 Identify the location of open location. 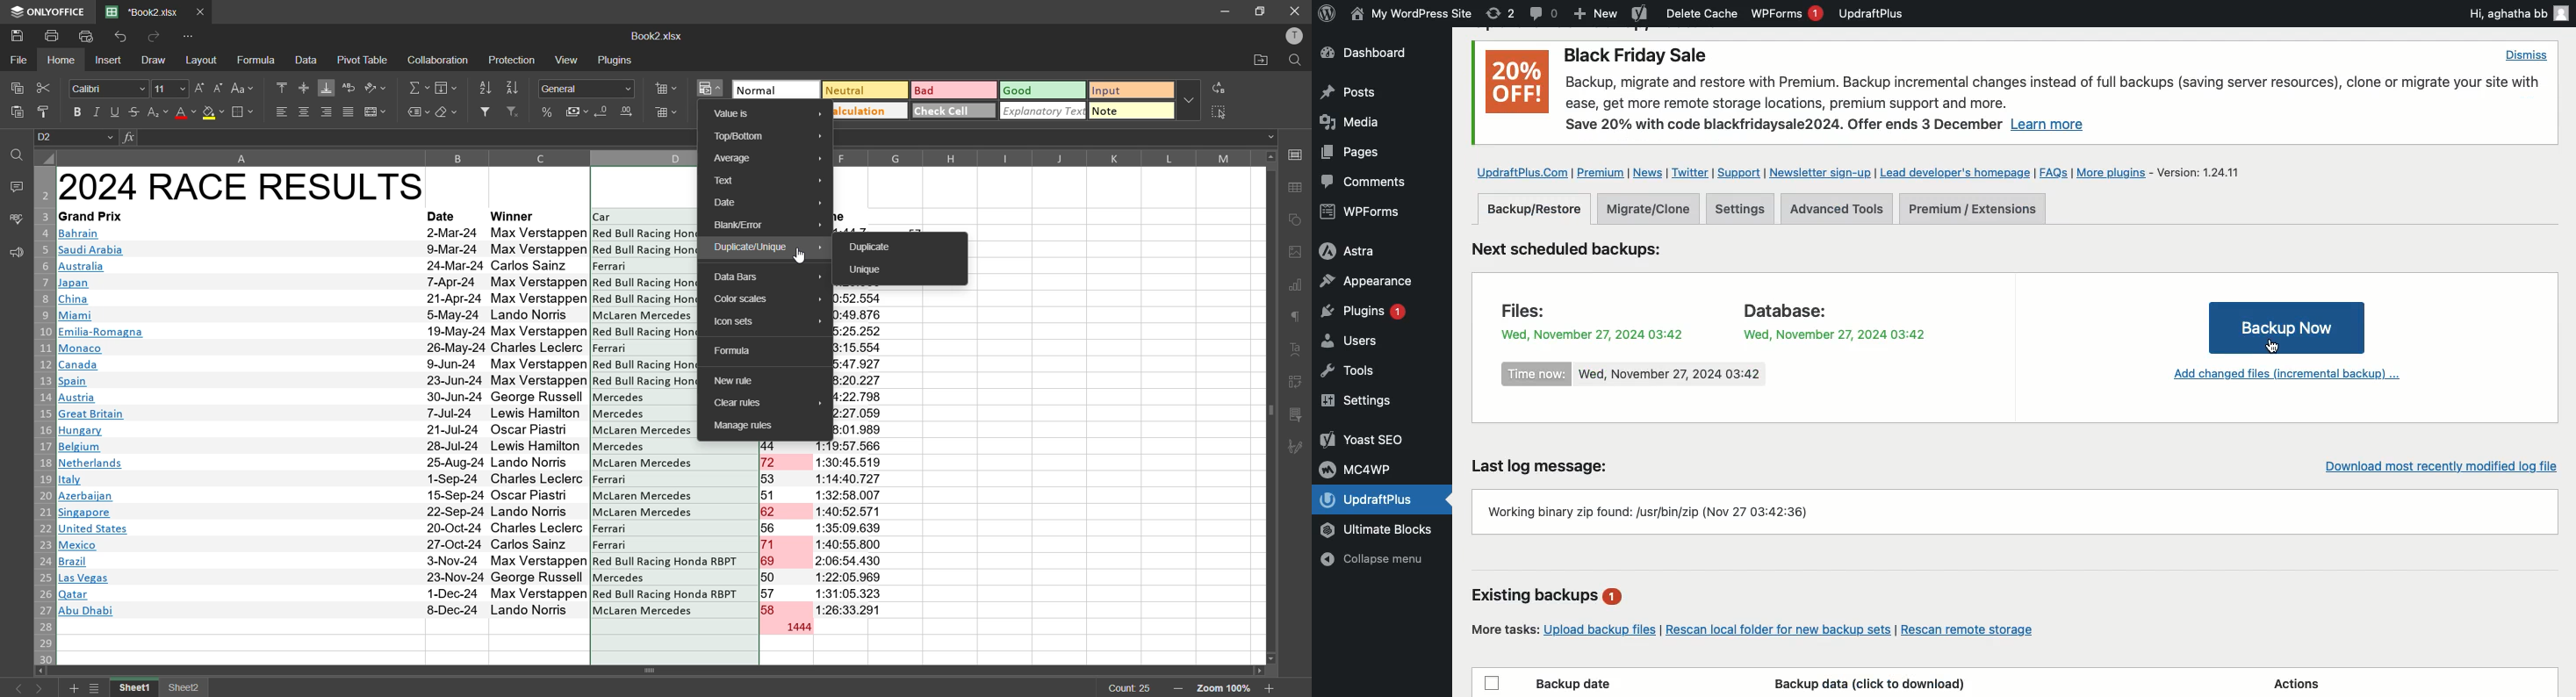
(1258, 63).